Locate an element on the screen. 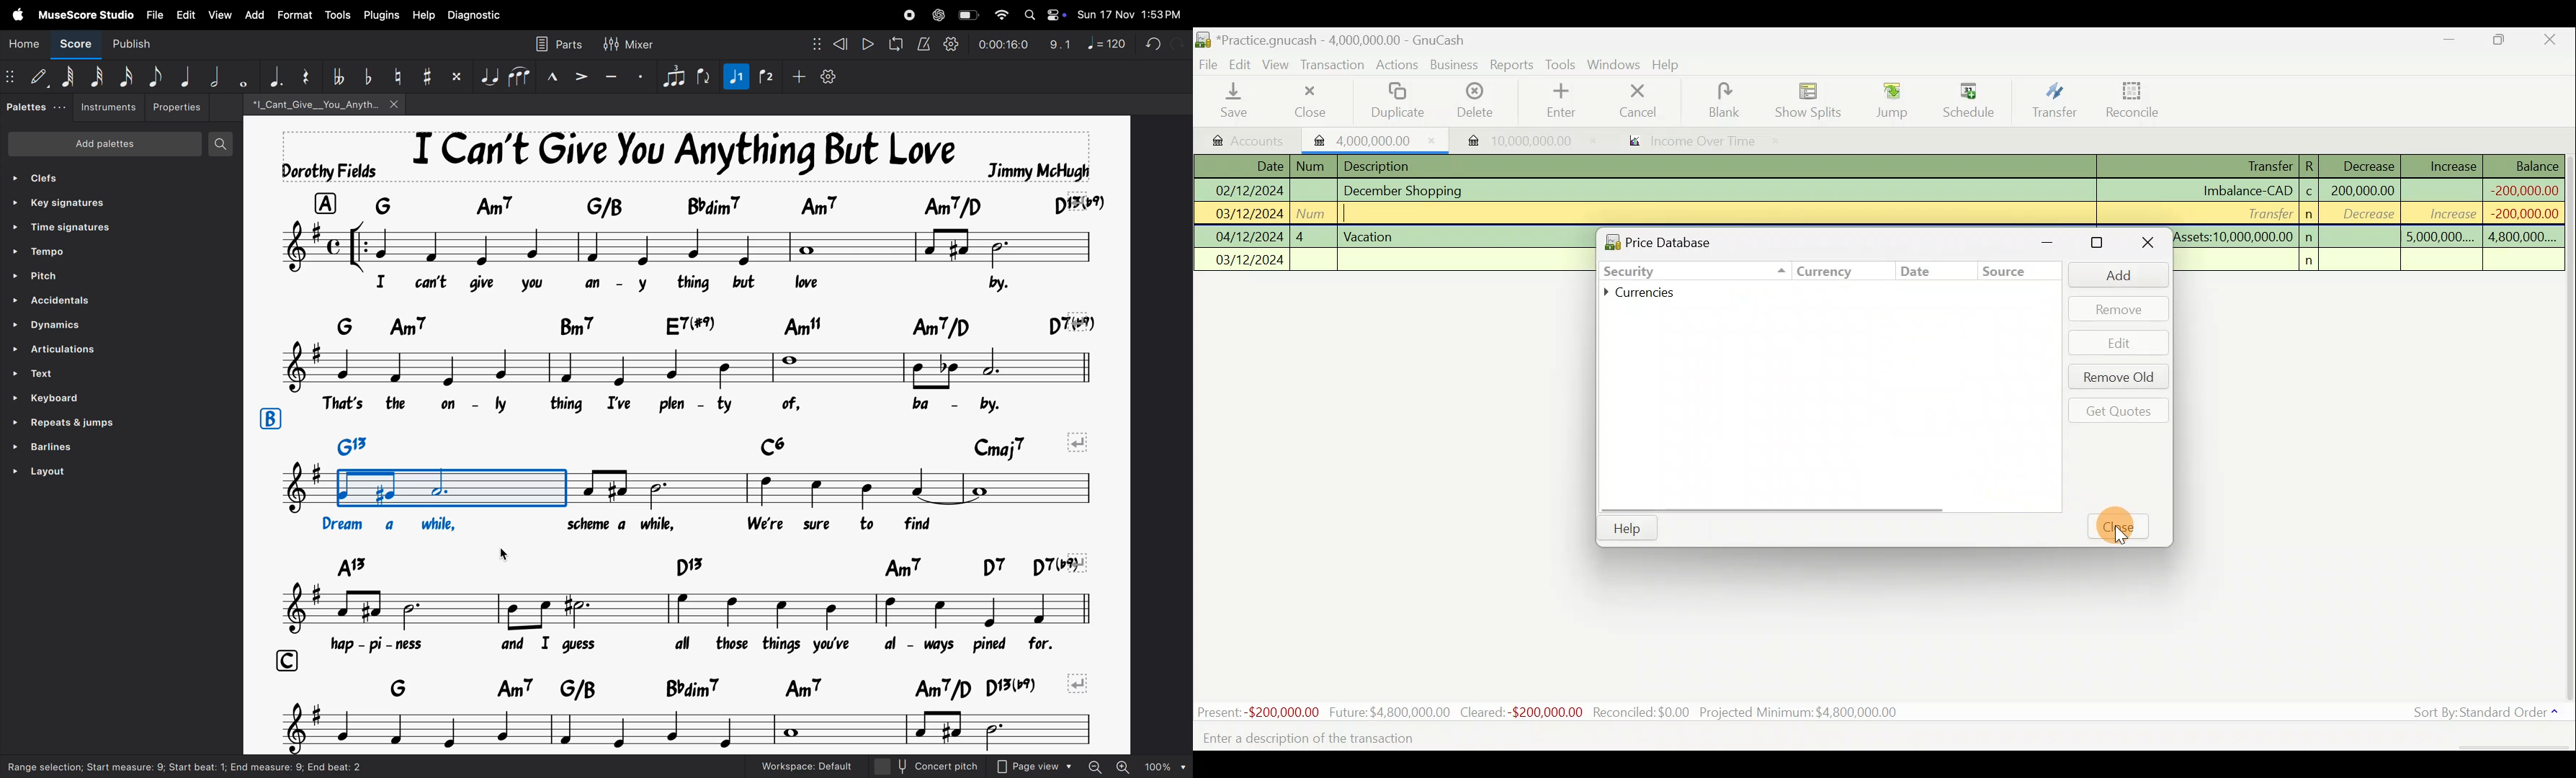 Image resolution: width=2576 pixels, height=784 pixels. row is located at coordinates (270, 418).